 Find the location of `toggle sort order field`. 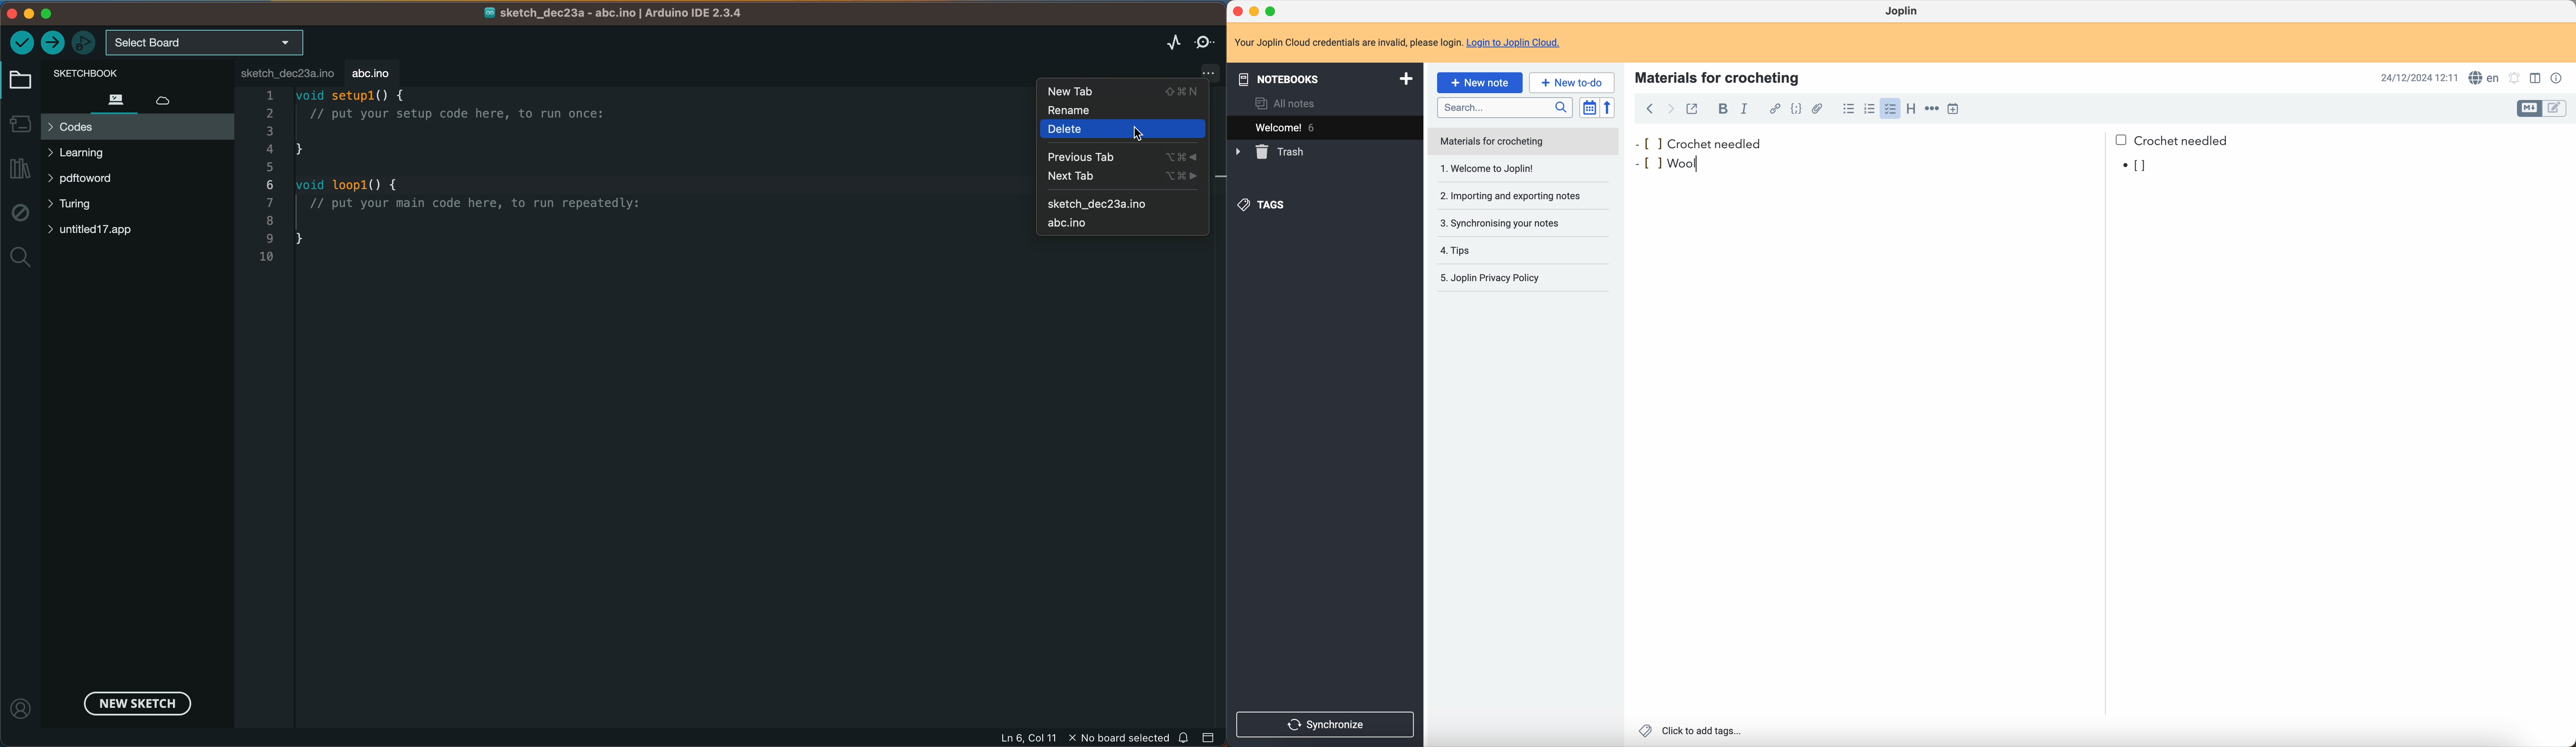

toggle sort order field is located at coordinates (1589, 108).